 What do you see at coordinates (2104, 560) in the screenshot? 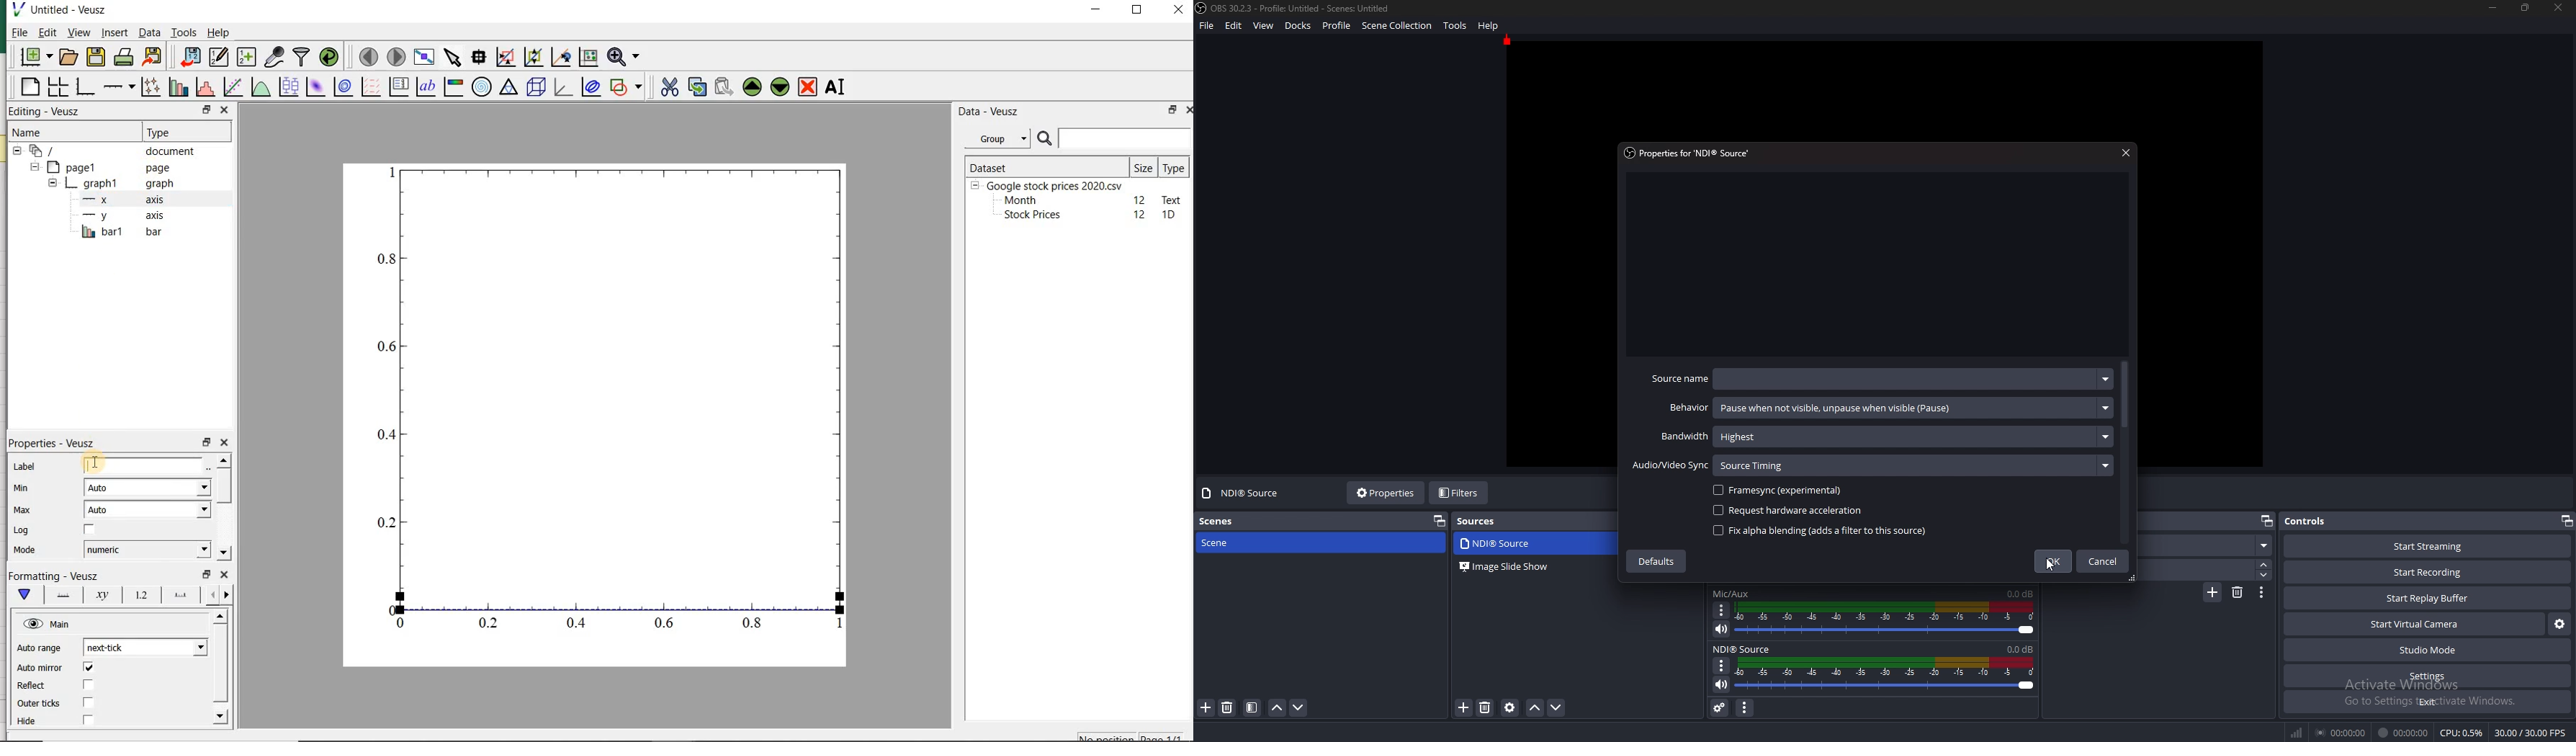
I see `cancel` at bounding box center [2104, 560].